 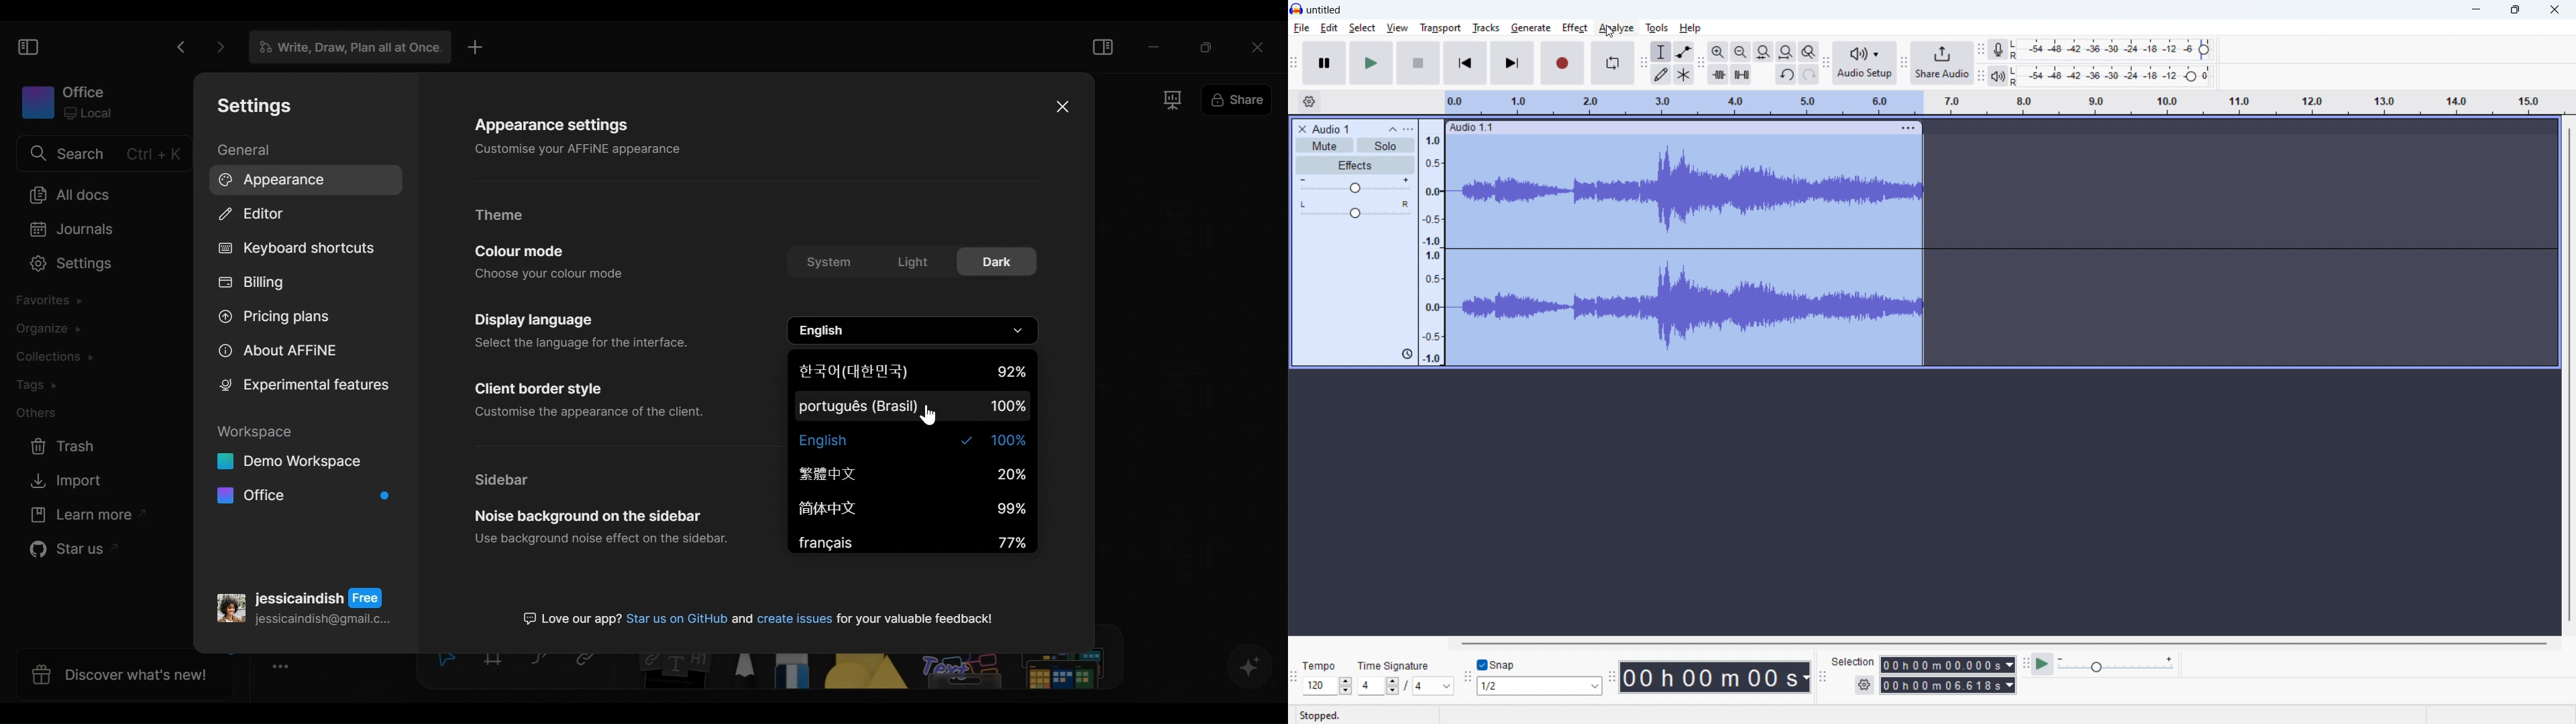 I want to click on enable loop, so click(x=1613, y=63).